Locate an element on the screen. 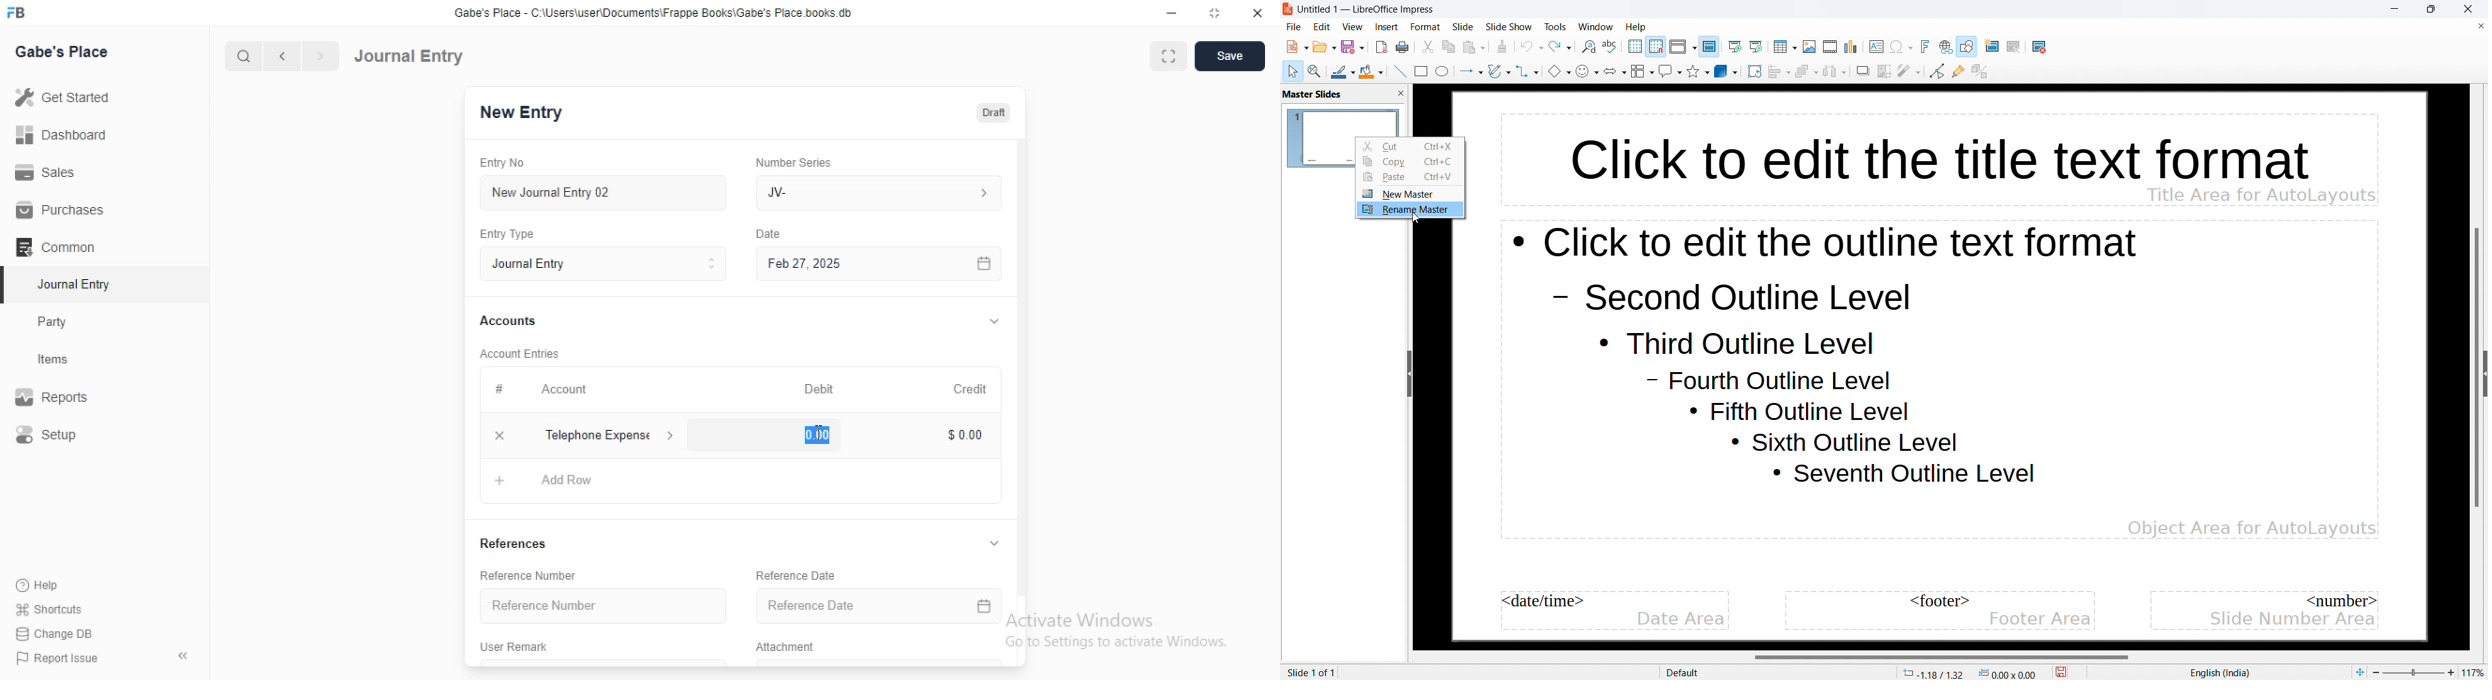 This screenshot has width=2492, height=700. Journal Entry is located at coordinates (70, 284).